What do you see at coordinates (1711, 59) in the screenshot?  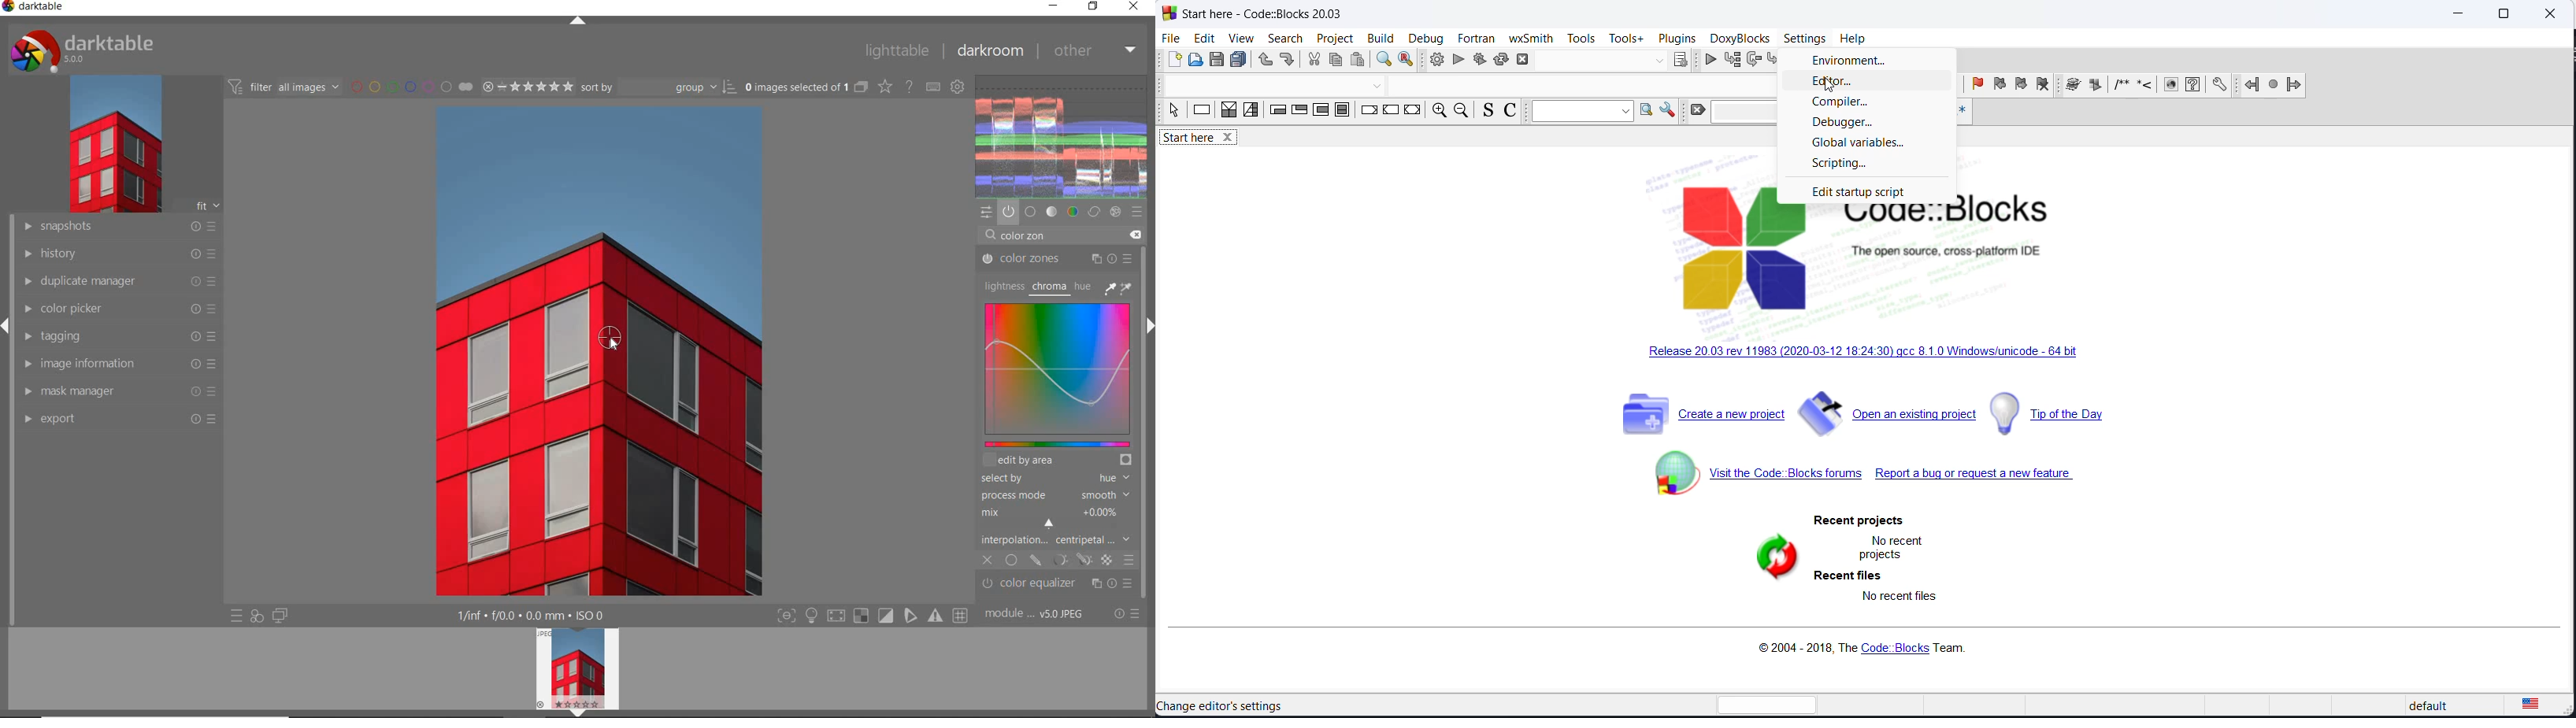 I see `continue debugging` at bounding box center [1711, 59].